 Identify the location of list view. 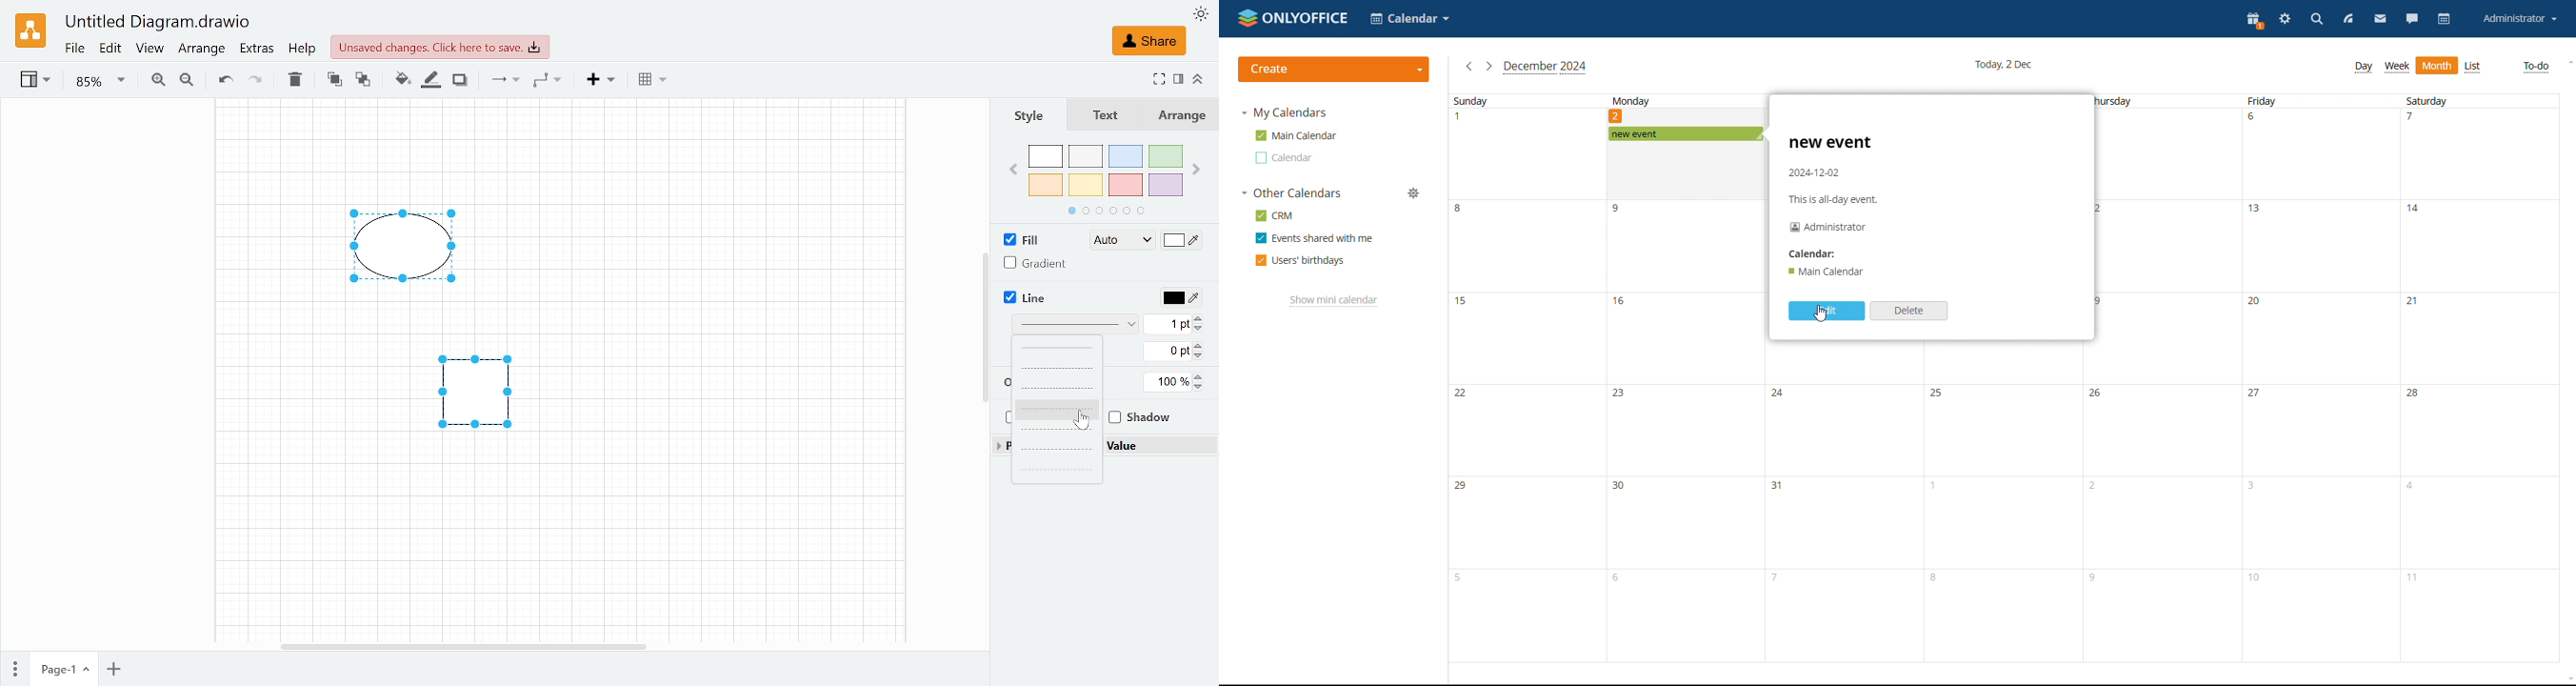
(2474, 66).